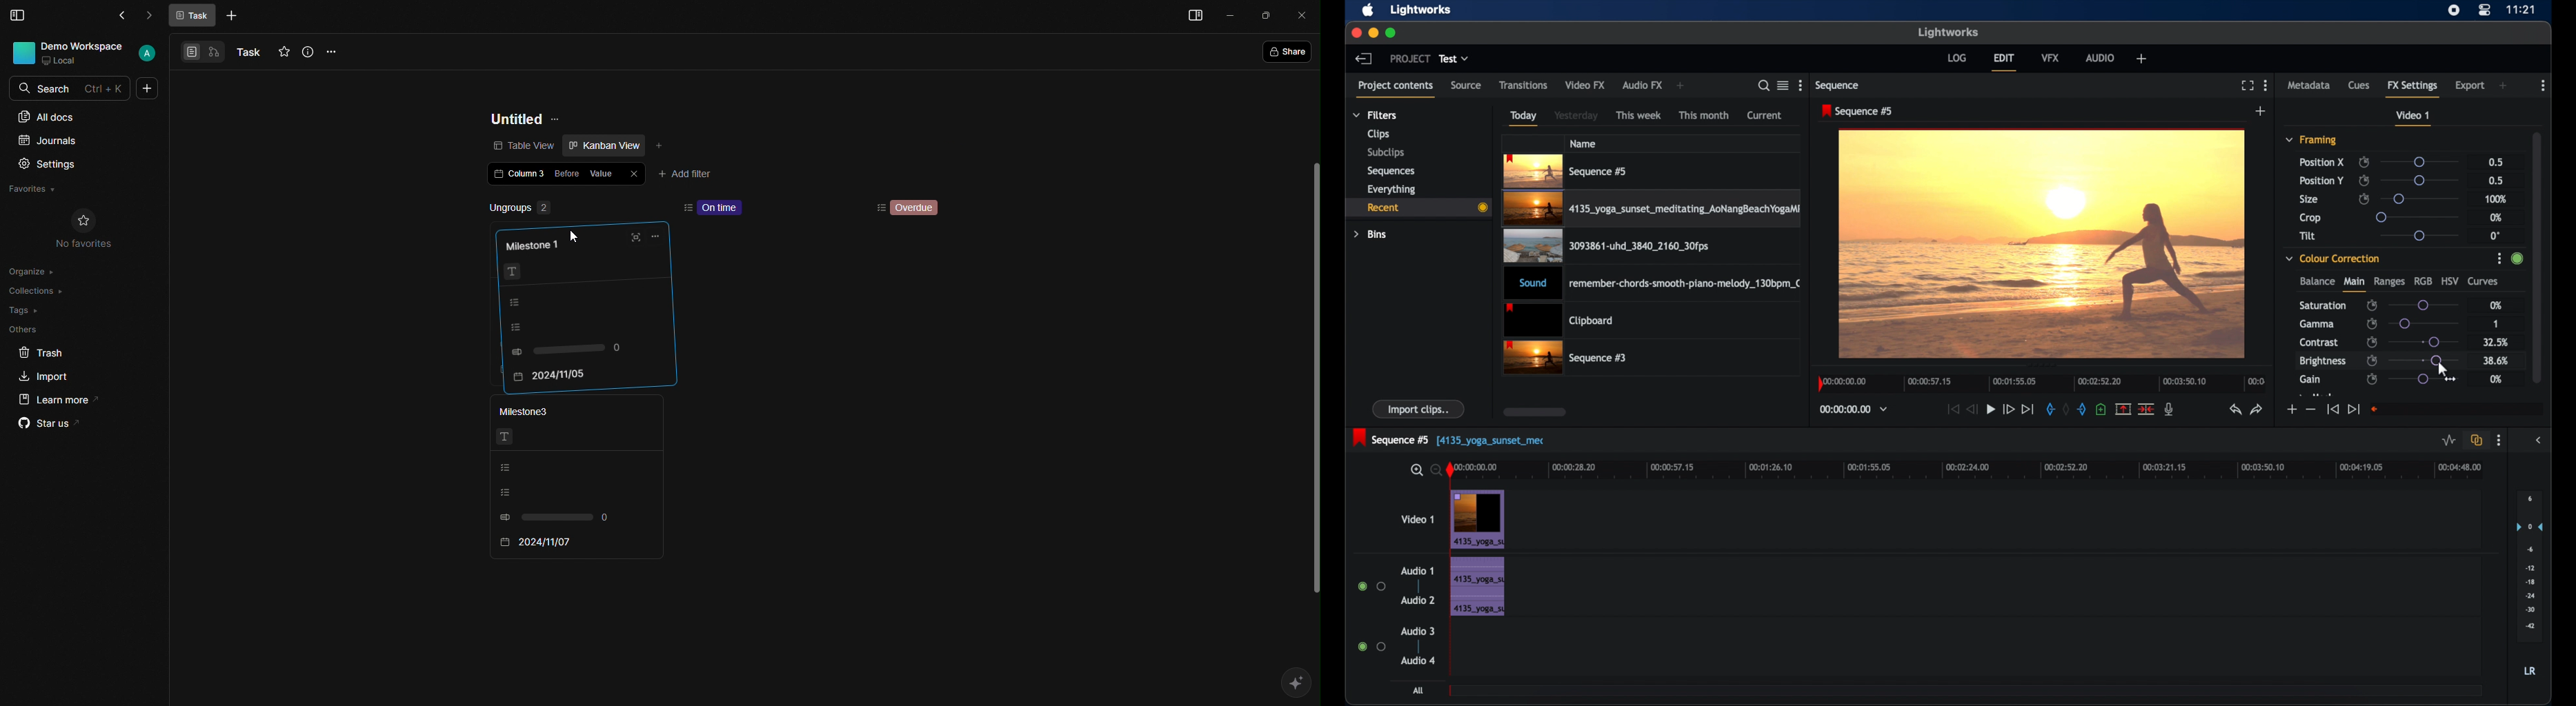 This screenshot has height=728, width=2576. What do you see at coordinates (688, 208) in the screenshot?
I see `sort` at bounding box center [688, 208].